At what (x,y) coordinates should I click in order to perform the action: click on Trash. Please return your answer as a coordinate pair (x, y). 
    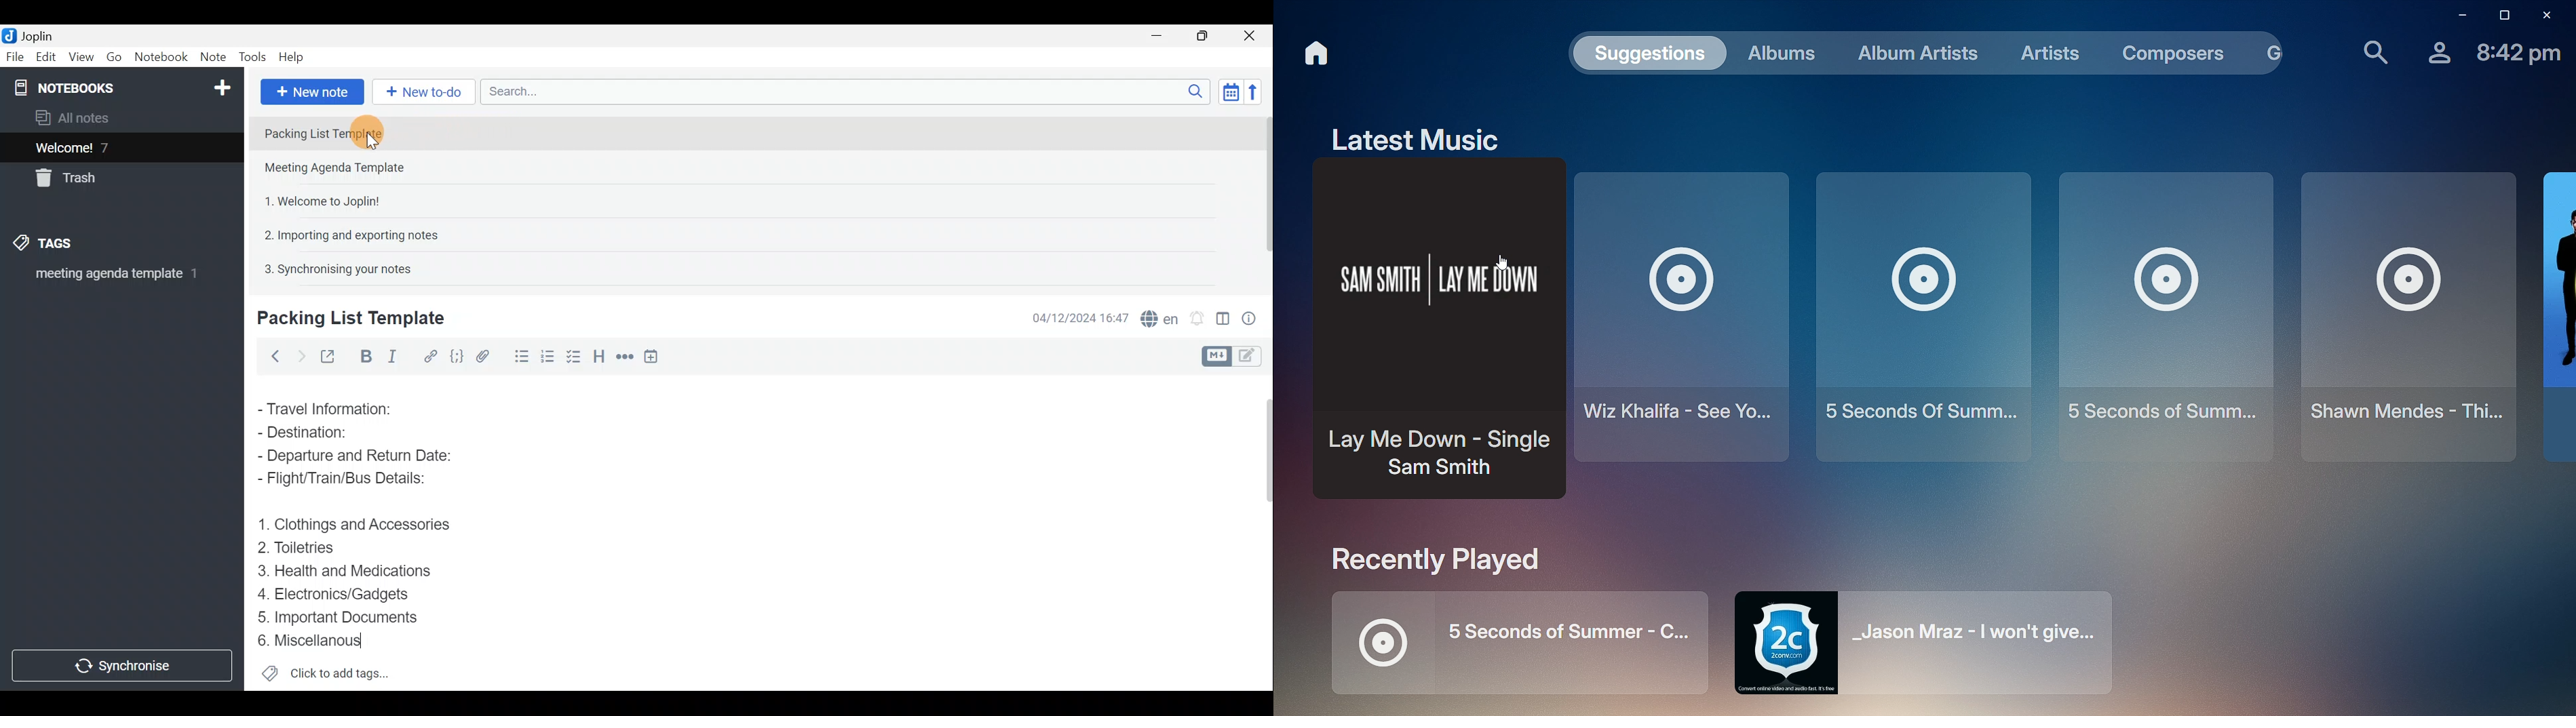
    Looking at the image, I should click on (71, 180).